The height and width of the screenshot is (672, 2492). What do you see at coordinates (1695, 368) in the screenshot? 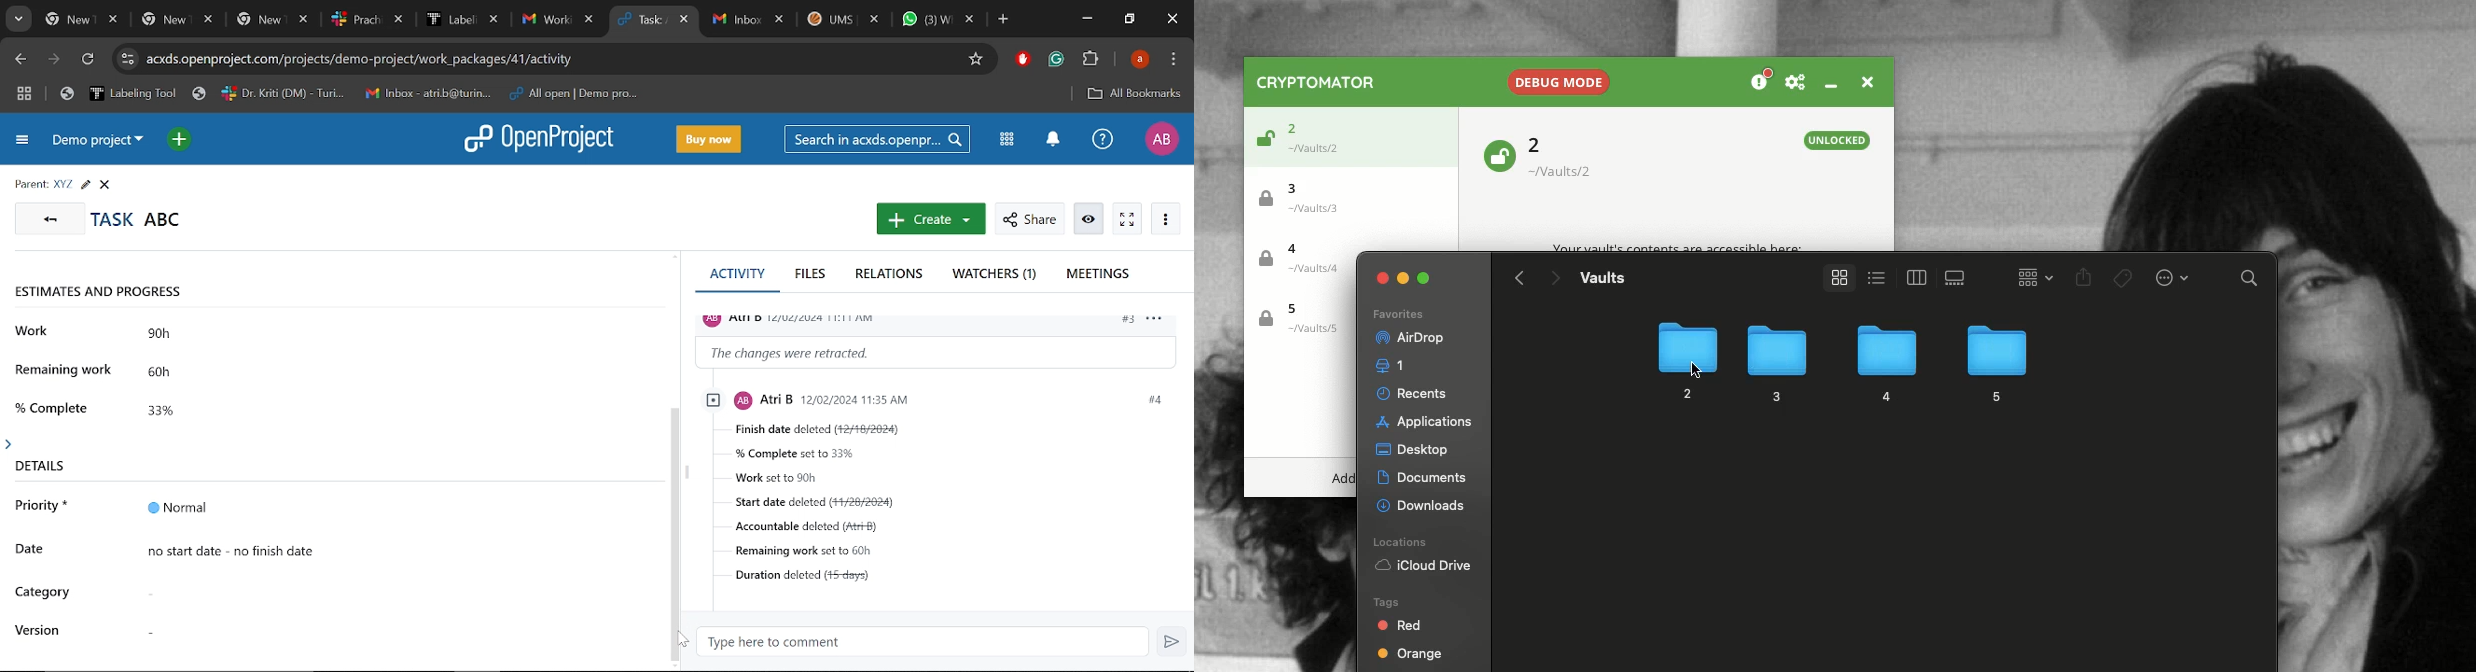
I see `cursor` at bounding box center [1695, 368].